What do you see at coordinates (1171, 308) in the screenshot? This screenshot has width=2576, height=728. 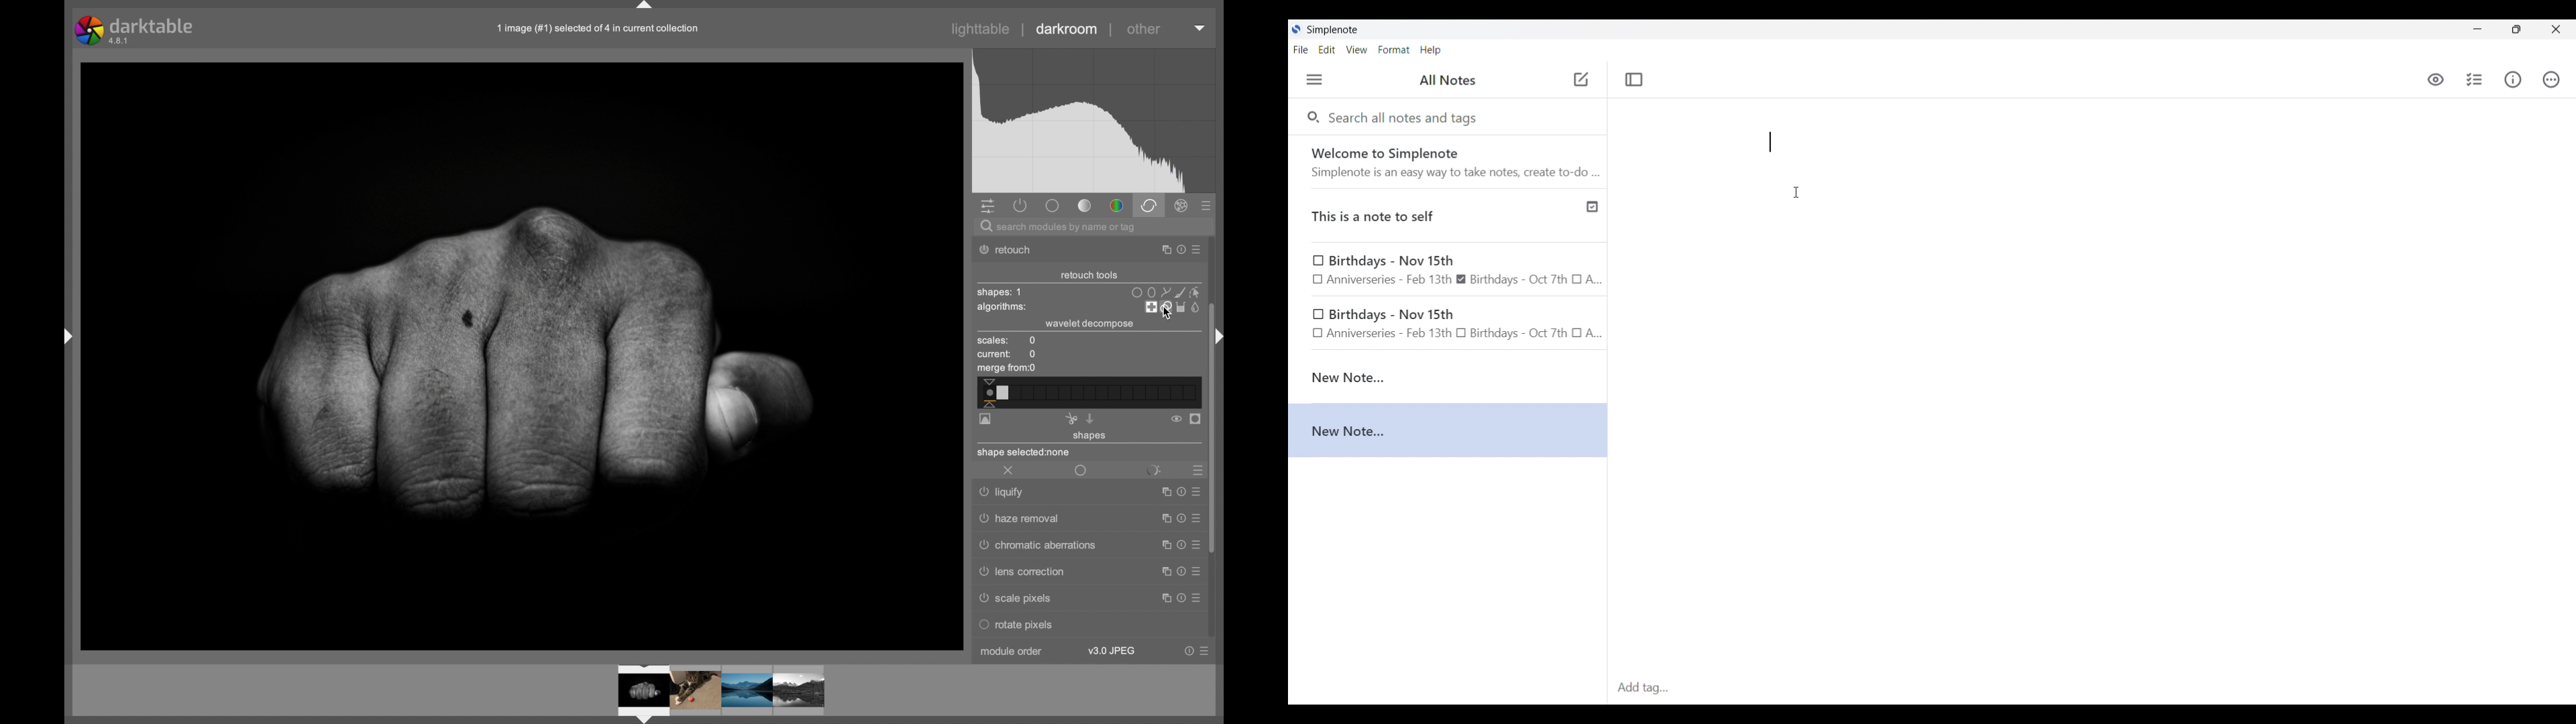 I see `retouch options` at bounding box center [1171, 308].